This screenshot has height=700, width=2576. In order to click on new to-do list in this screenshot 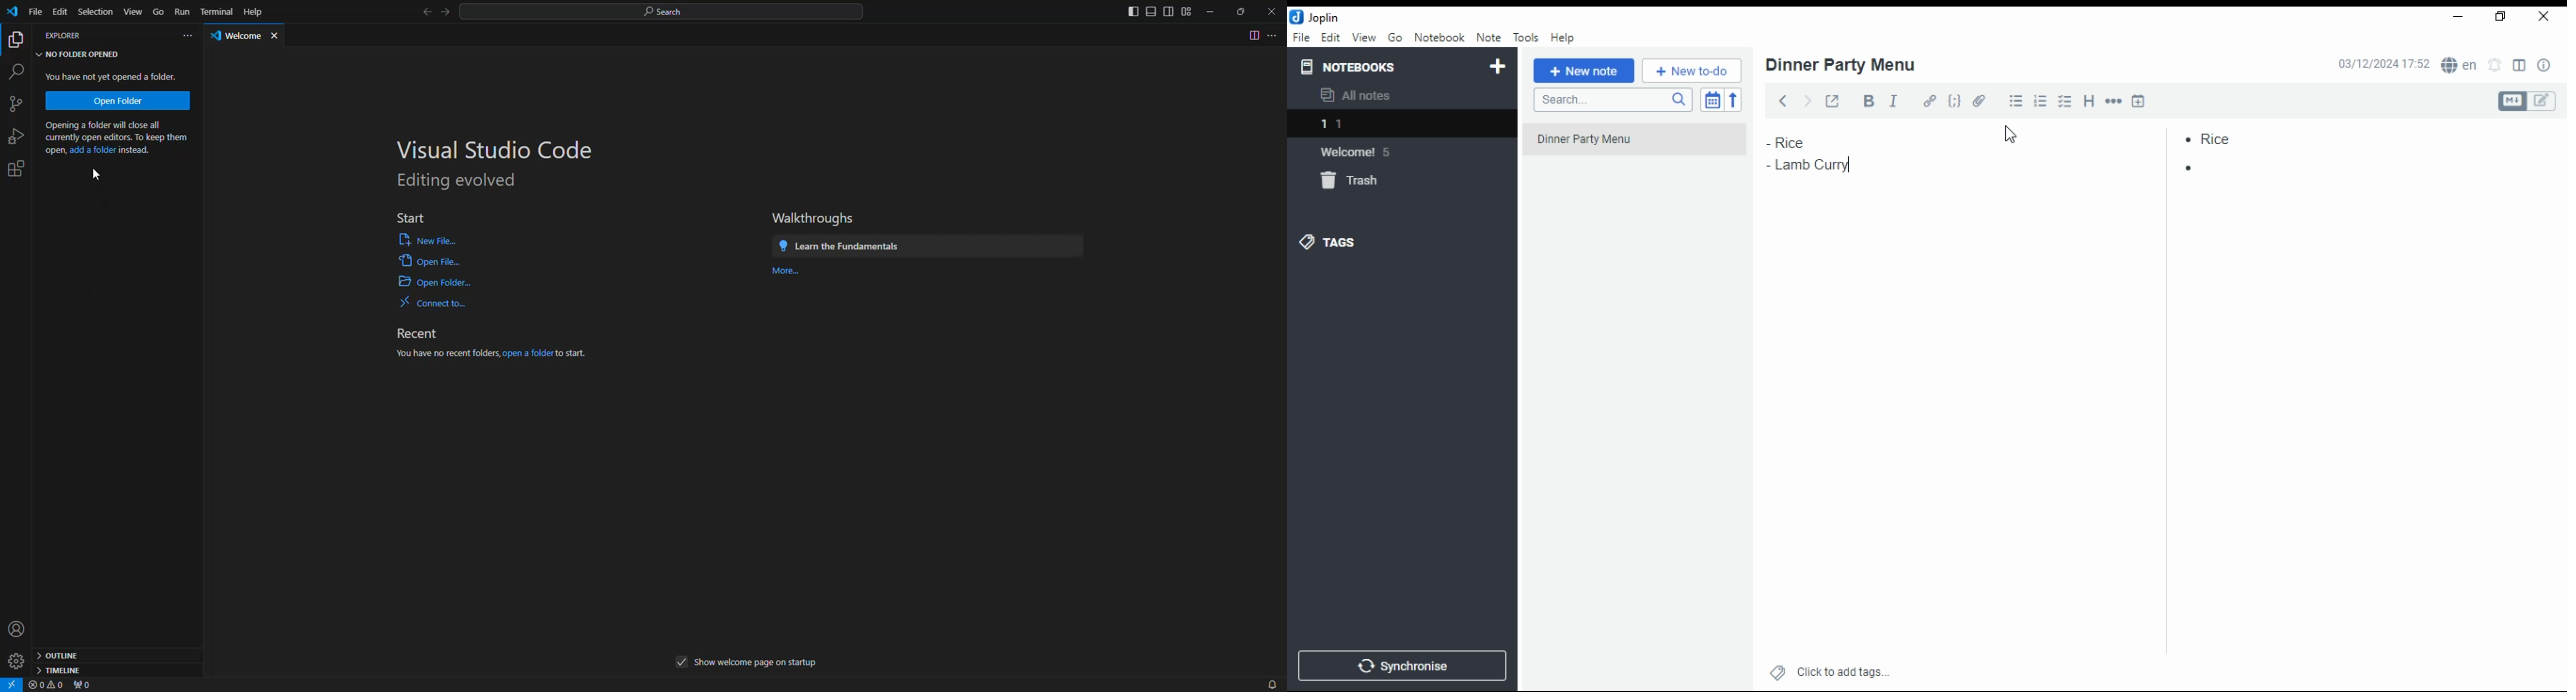, I will do `click(1692, 71)`.